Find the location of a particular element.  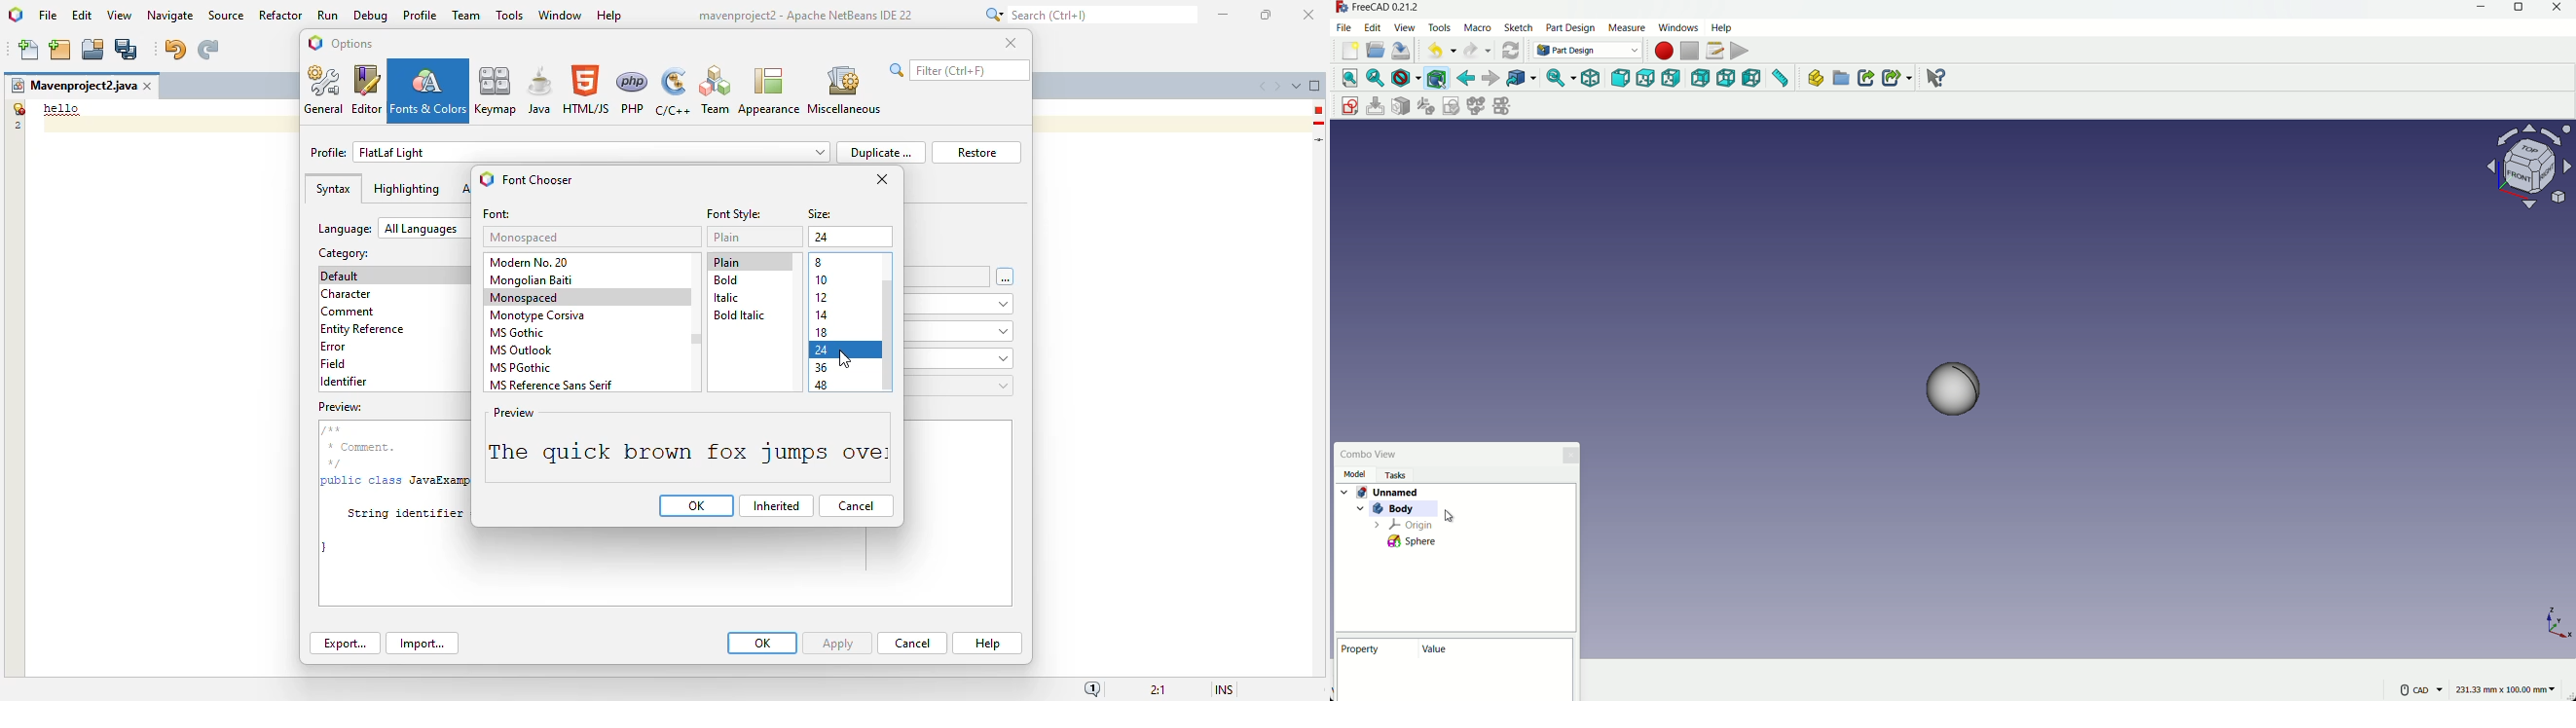

font style:  is located at coordinates (733, 214).